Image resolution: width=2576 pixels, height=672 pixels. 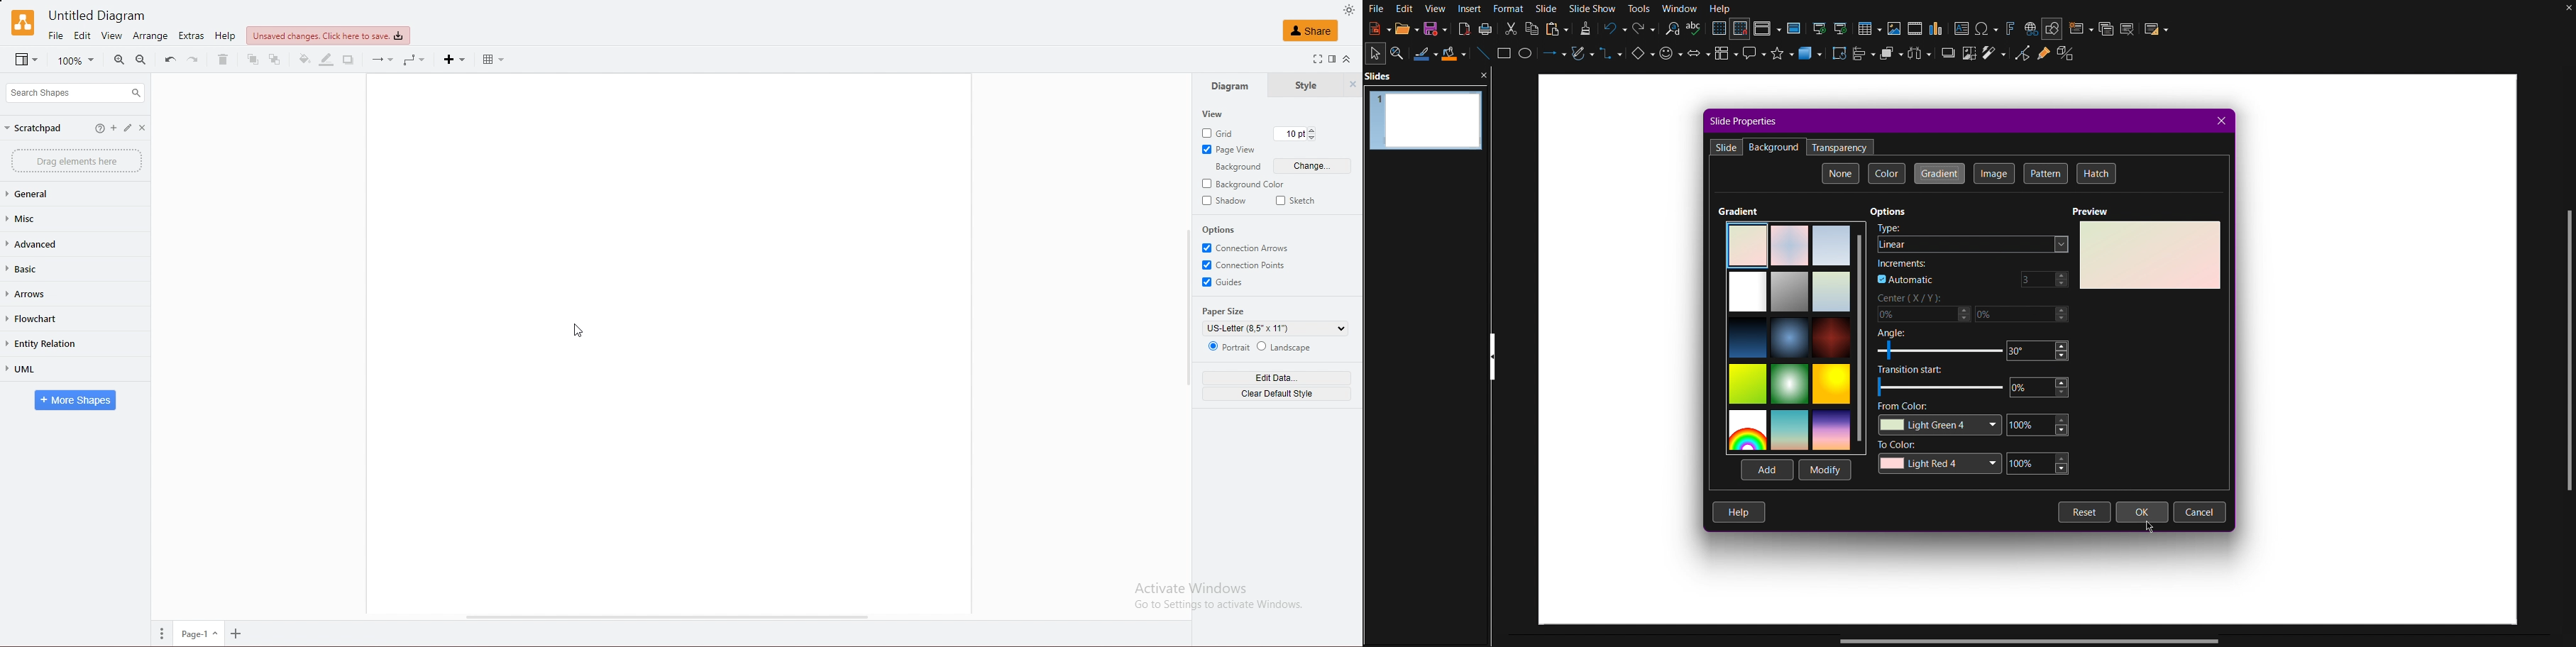 I want to click on view, so click(x=26, y=60).